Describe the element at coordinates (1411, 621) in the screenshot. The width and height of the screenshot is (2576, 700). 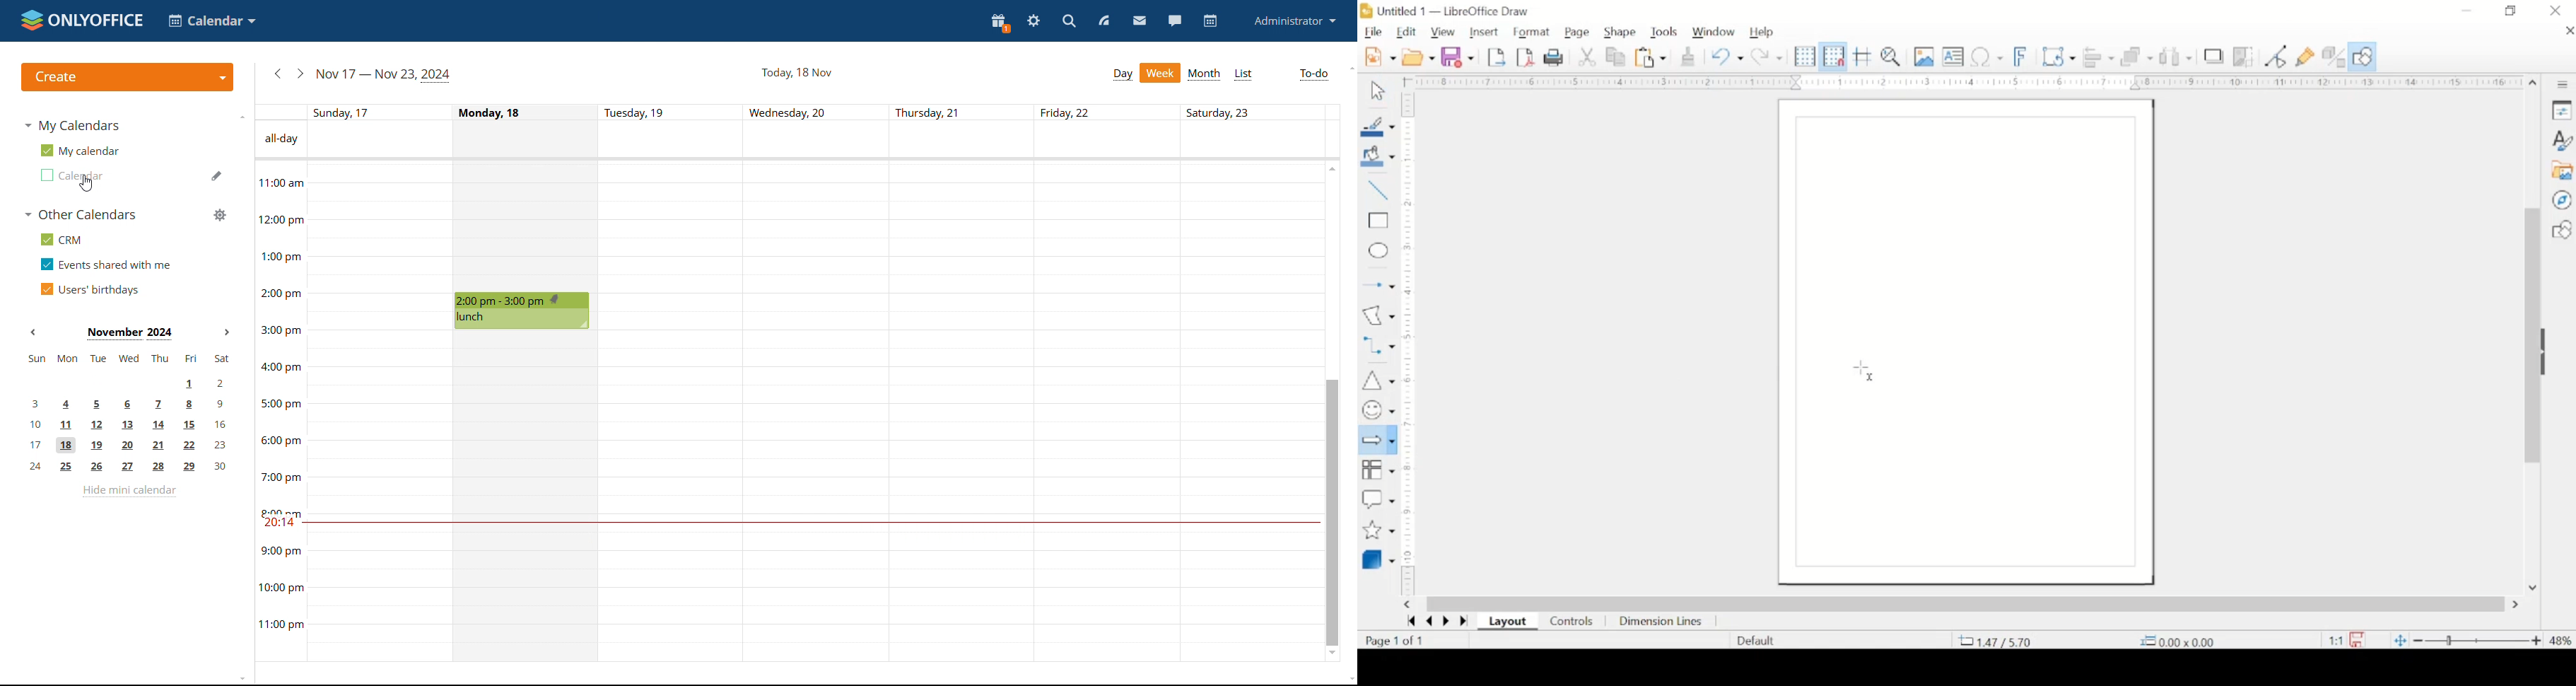
I see `first` at that location.